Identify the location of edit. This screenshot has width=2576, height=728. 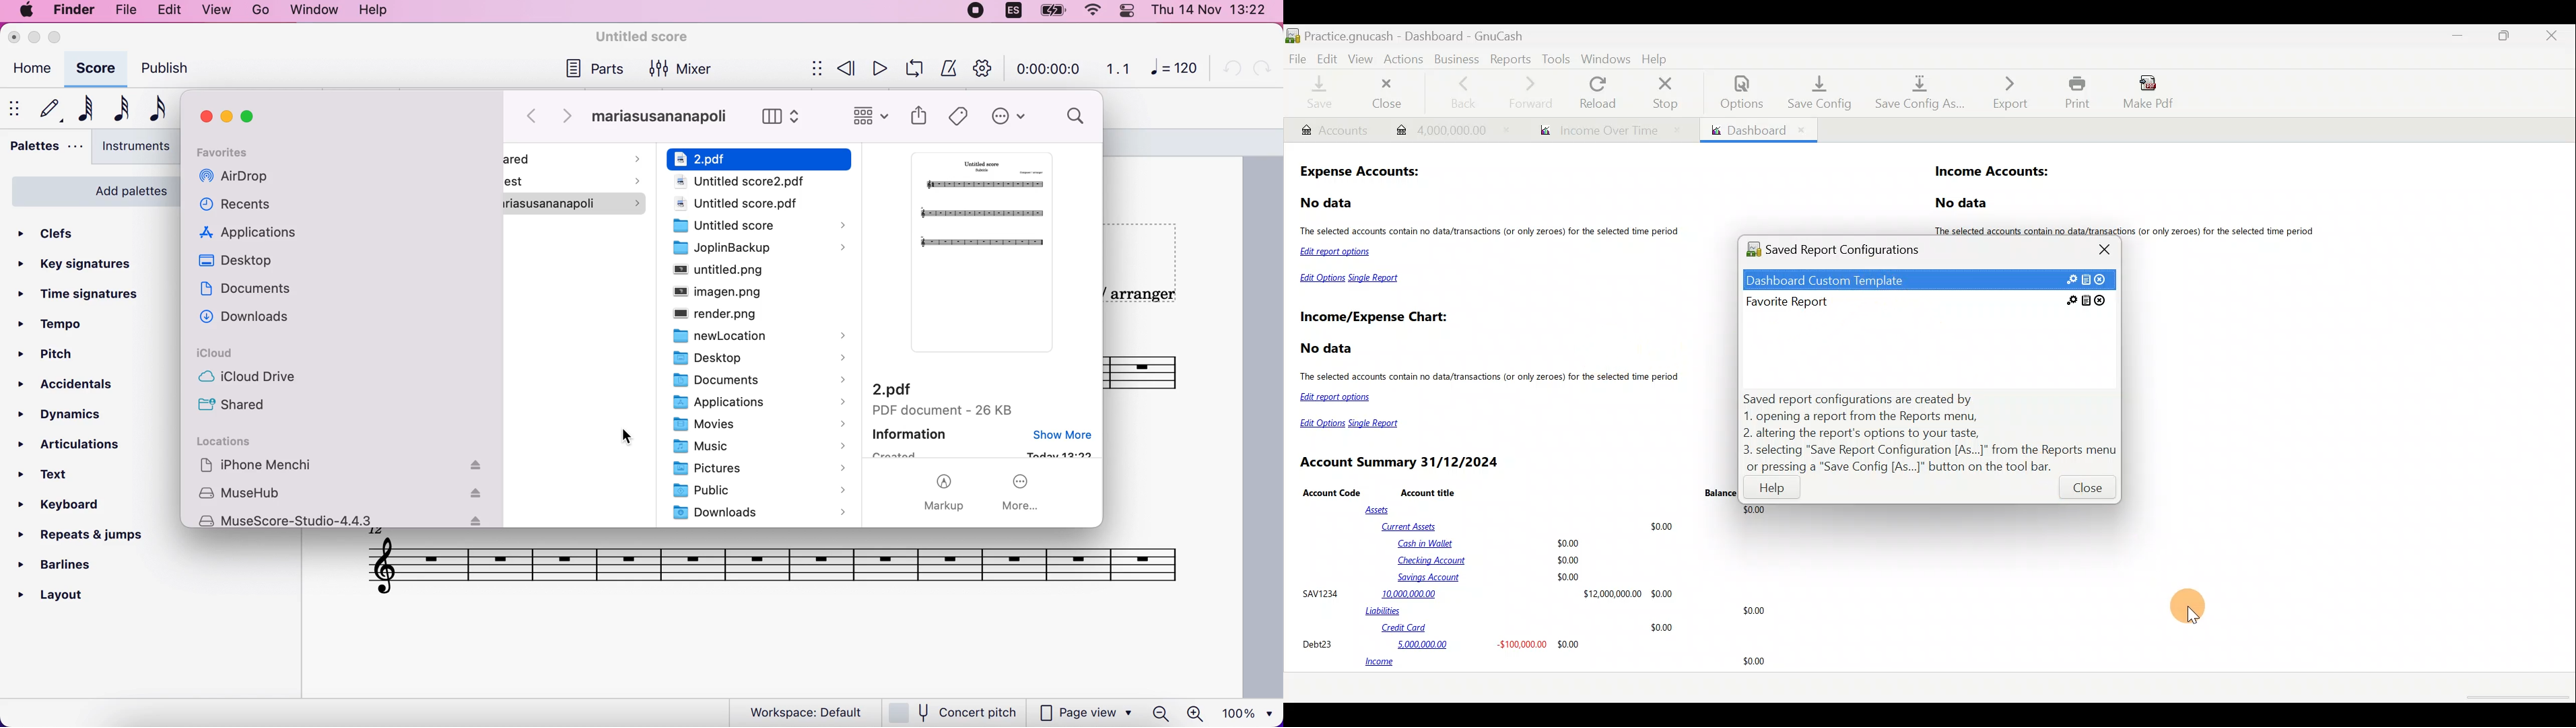
(174, 12).